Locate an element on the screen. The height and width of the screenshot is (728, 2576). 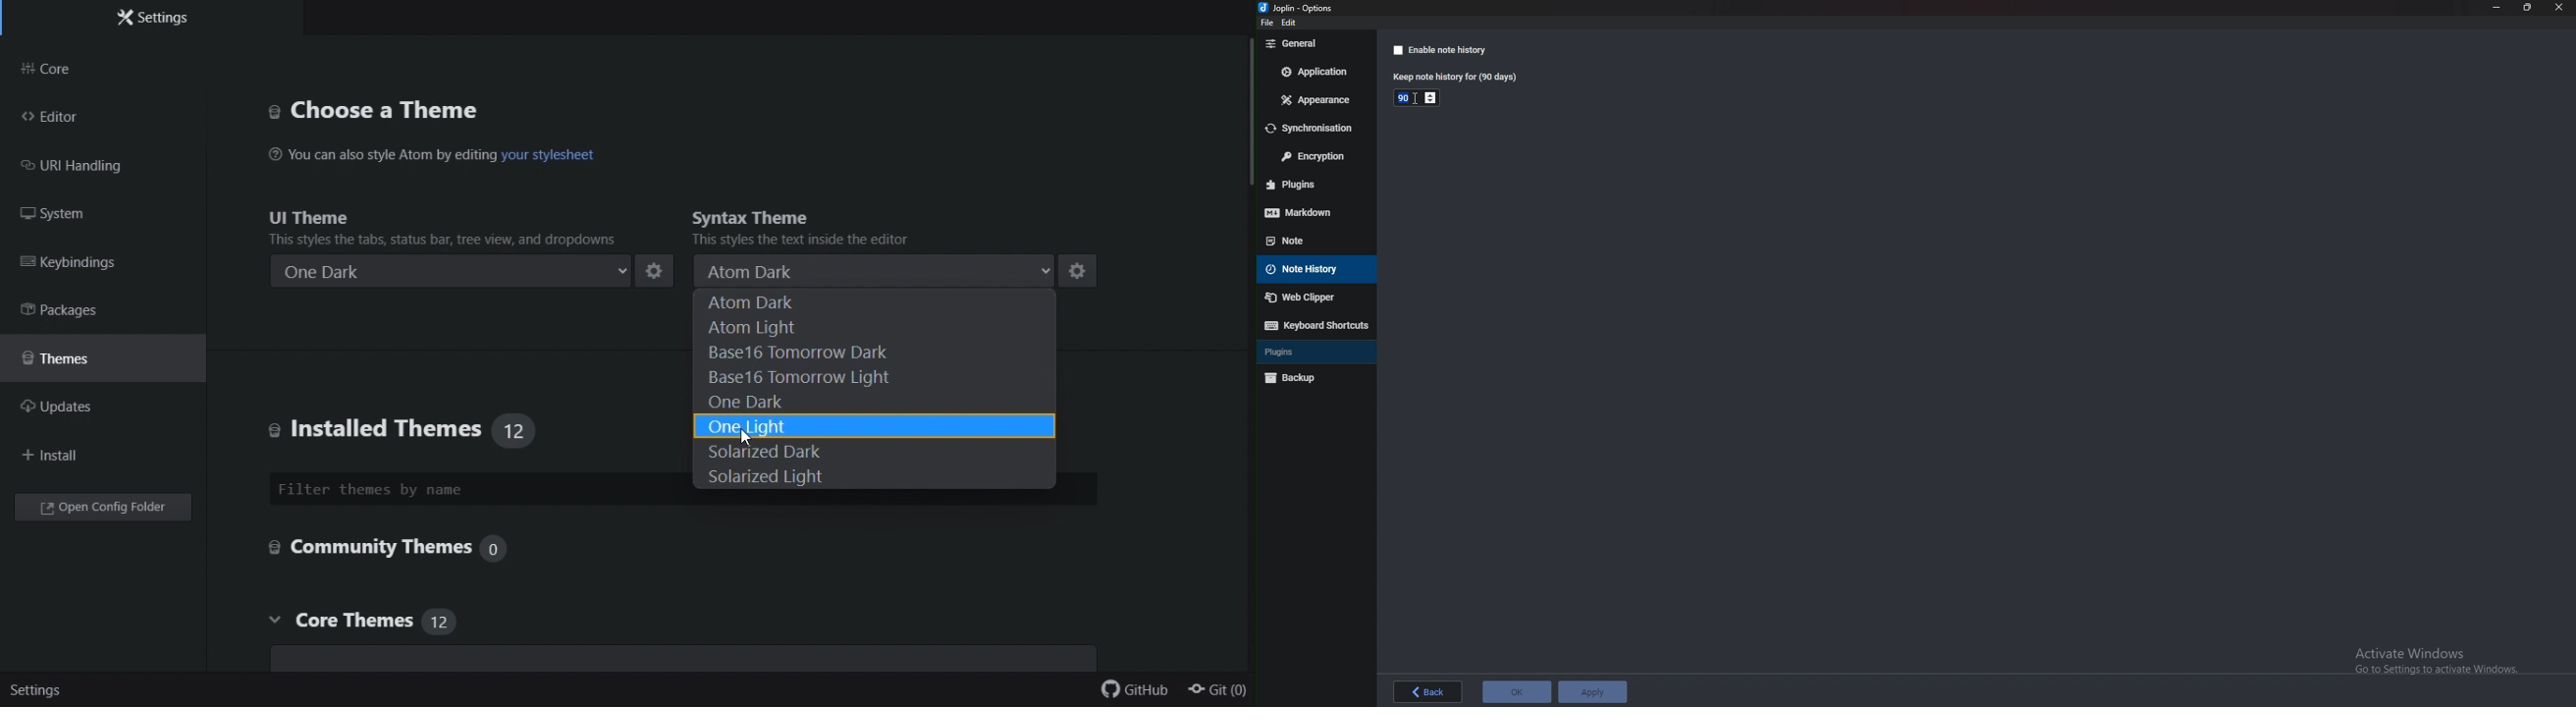
plugins is located at coordinates (1313, 184).